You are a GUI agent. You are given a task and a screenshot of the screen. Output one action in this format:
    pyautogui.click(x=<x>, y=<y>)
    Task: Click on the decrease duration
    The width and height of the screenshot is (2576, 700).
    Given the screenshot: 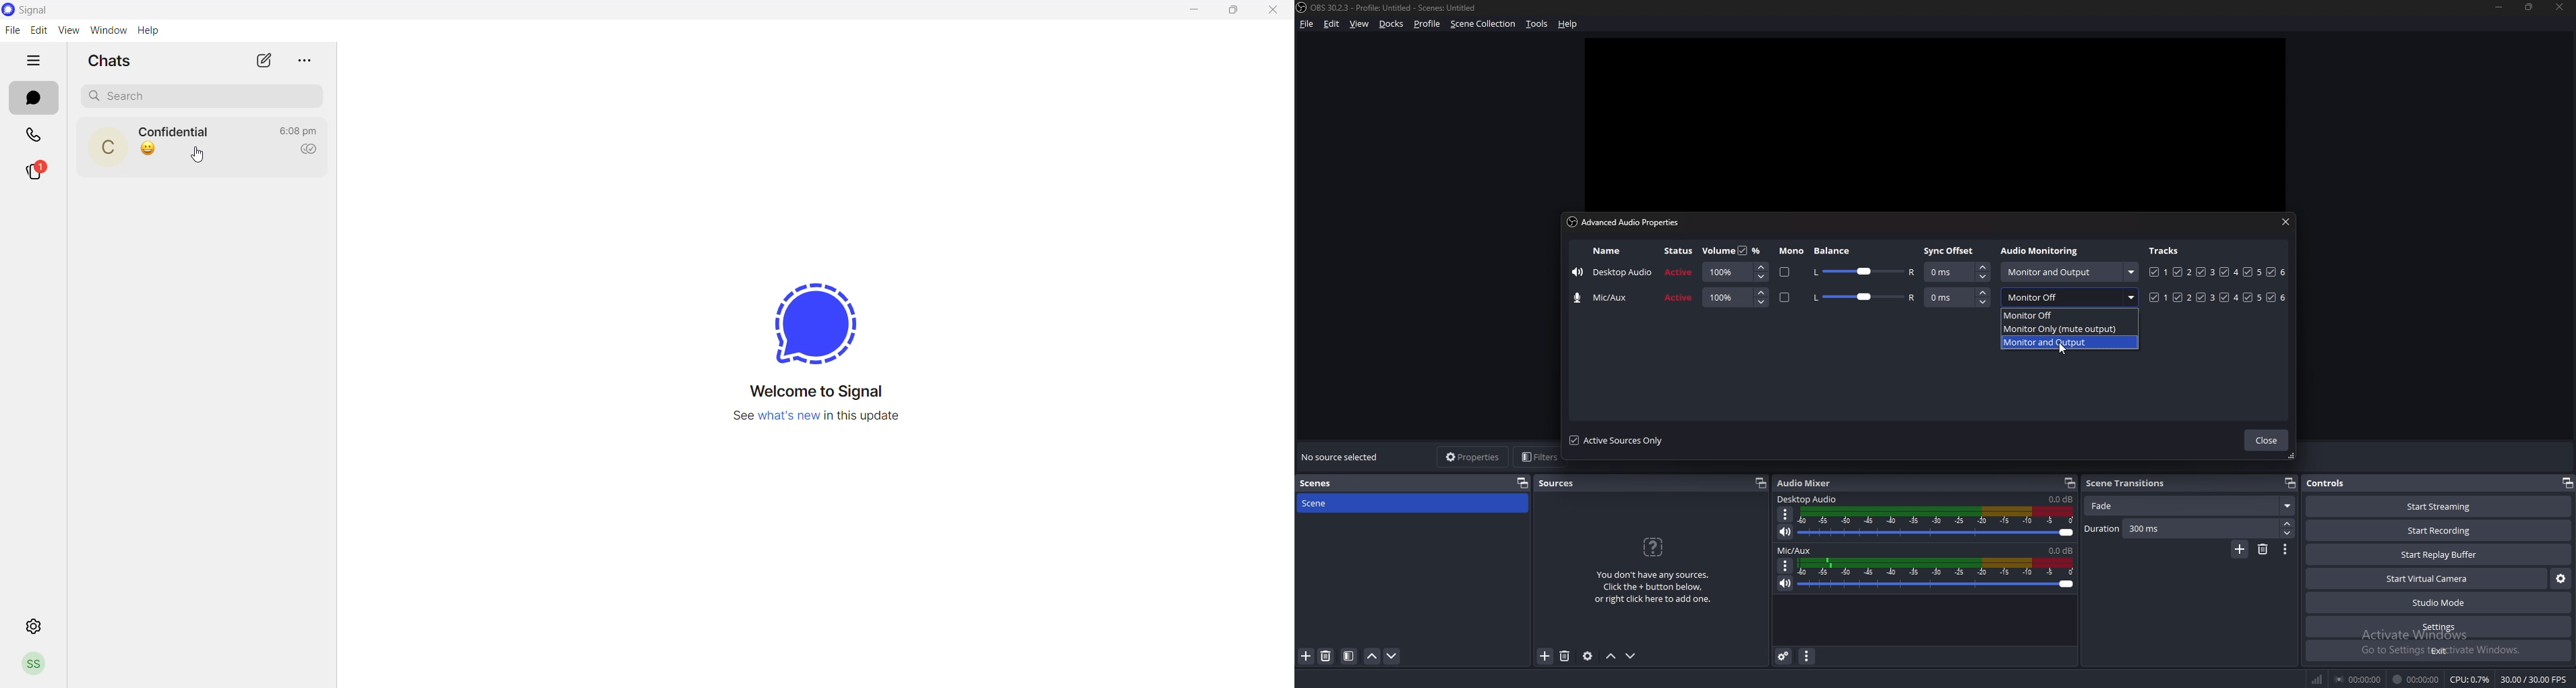 What is the action you would take?
    pyautogui.click(x=2289, y=533)
    